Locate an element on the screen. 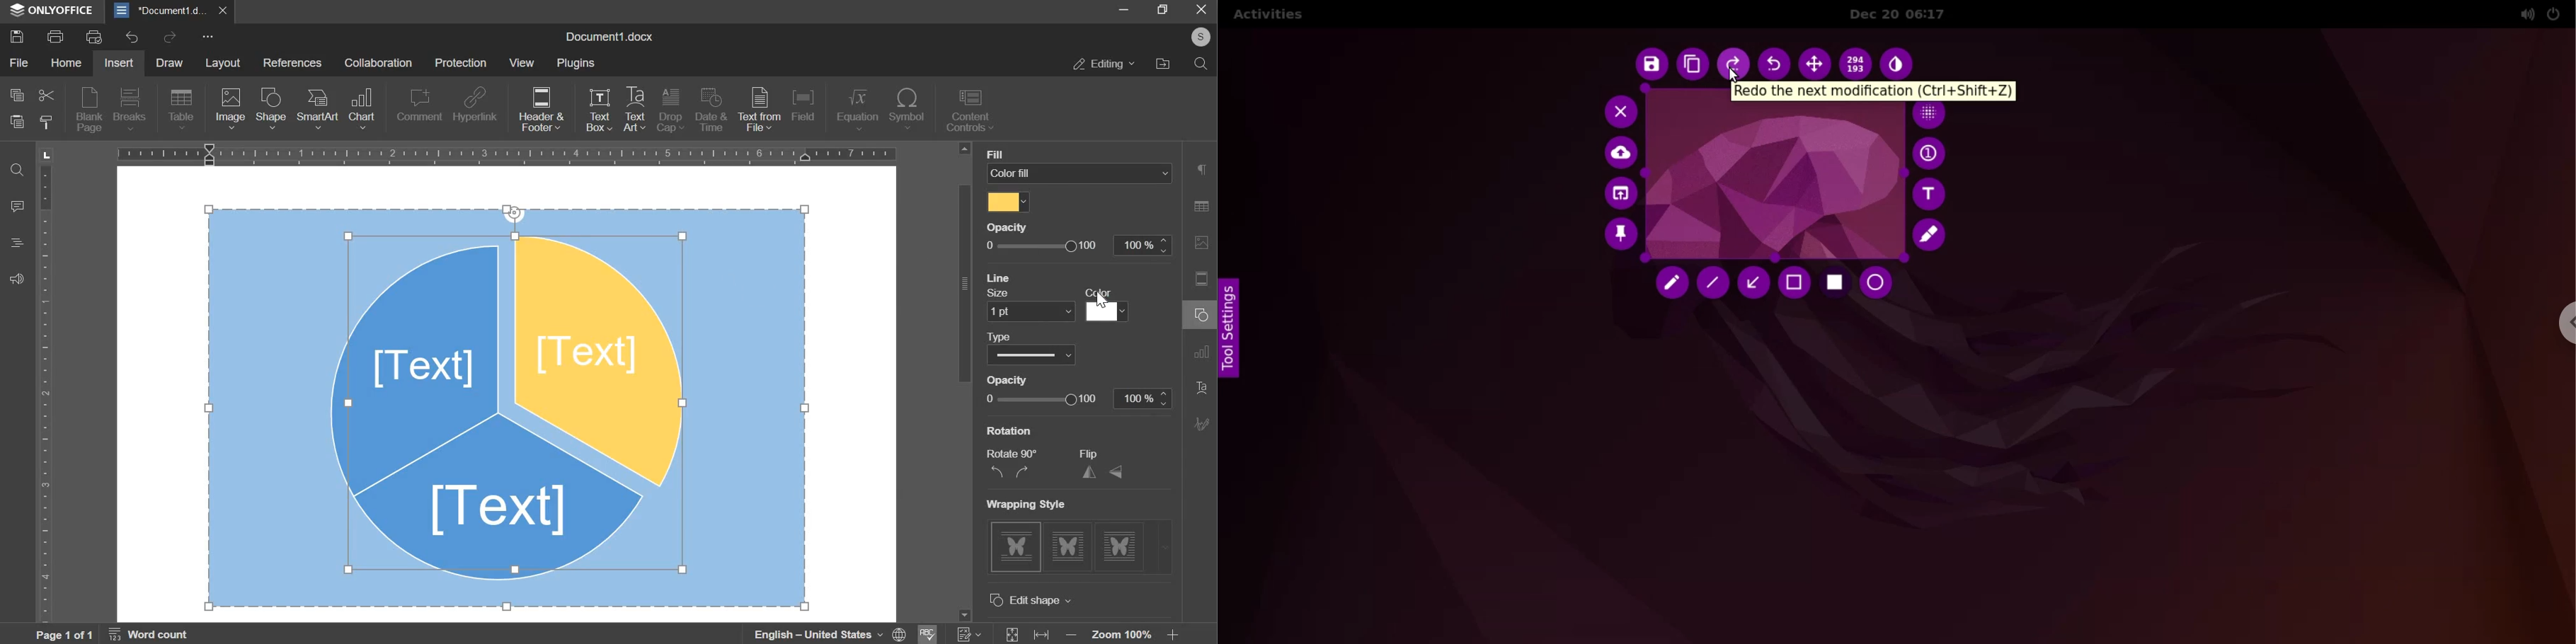 The width and height of the screenshot is (2576, 644).  is located at coordinates (1020, 453).